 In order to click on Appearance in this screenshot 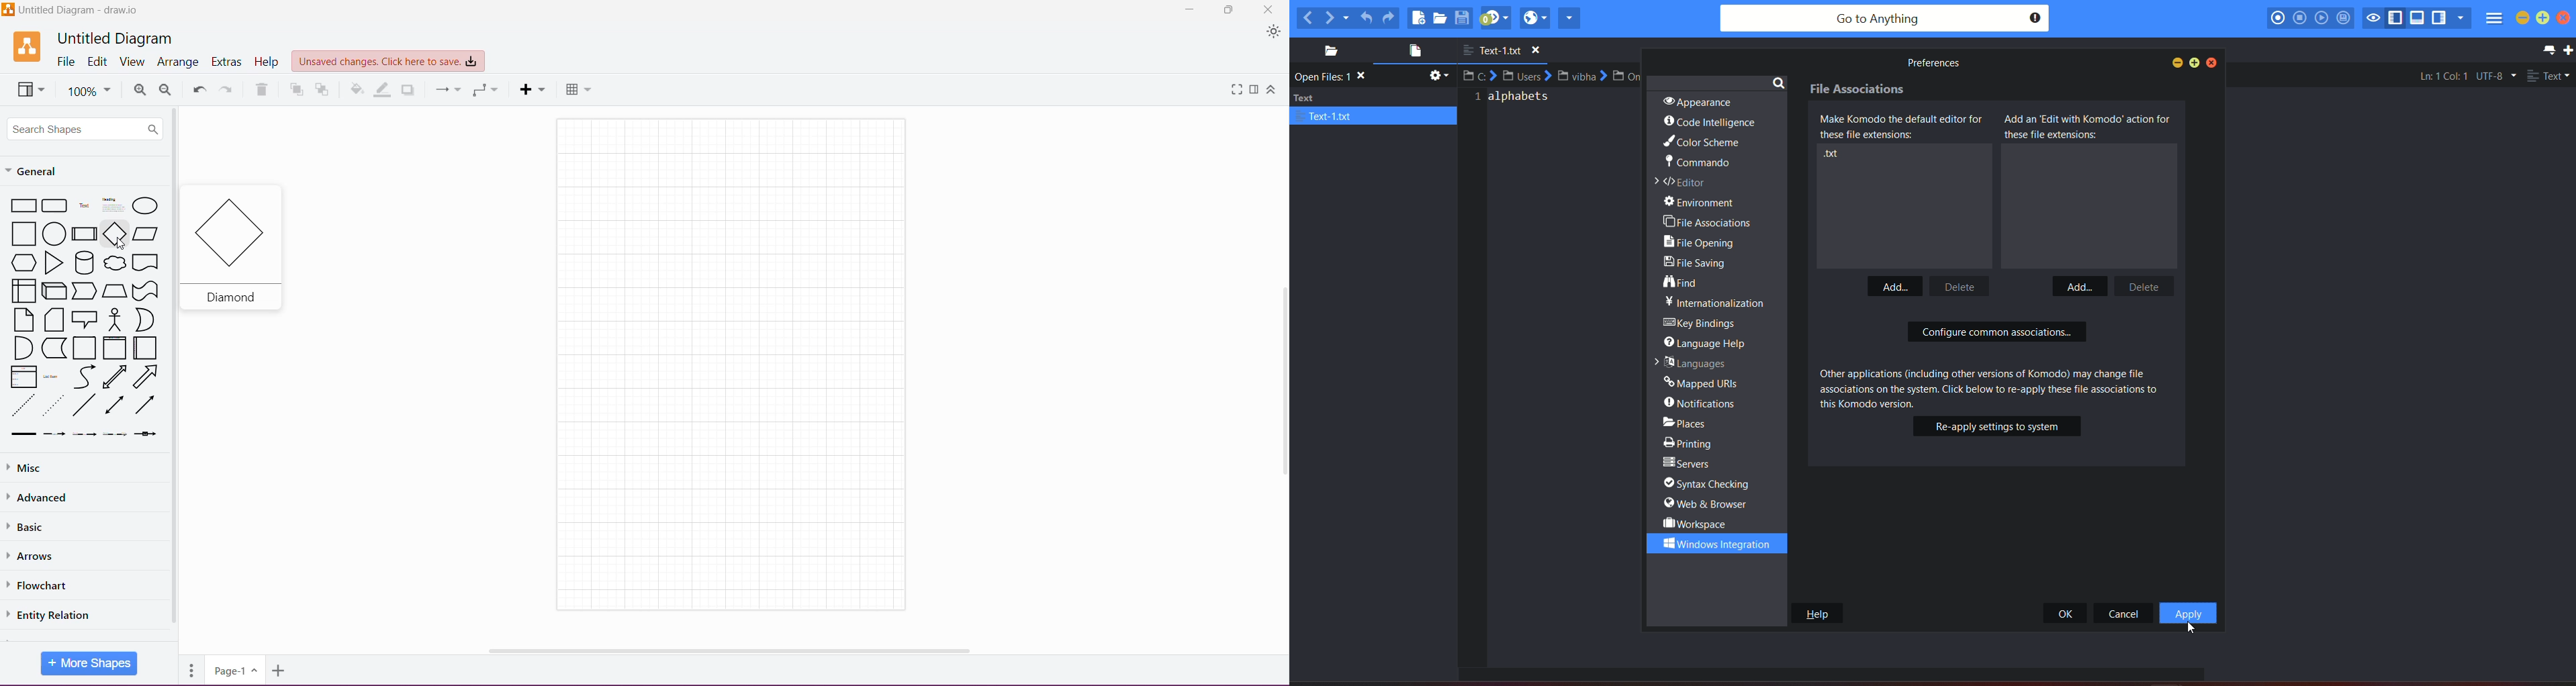, I will do `click(1274, 32)`.